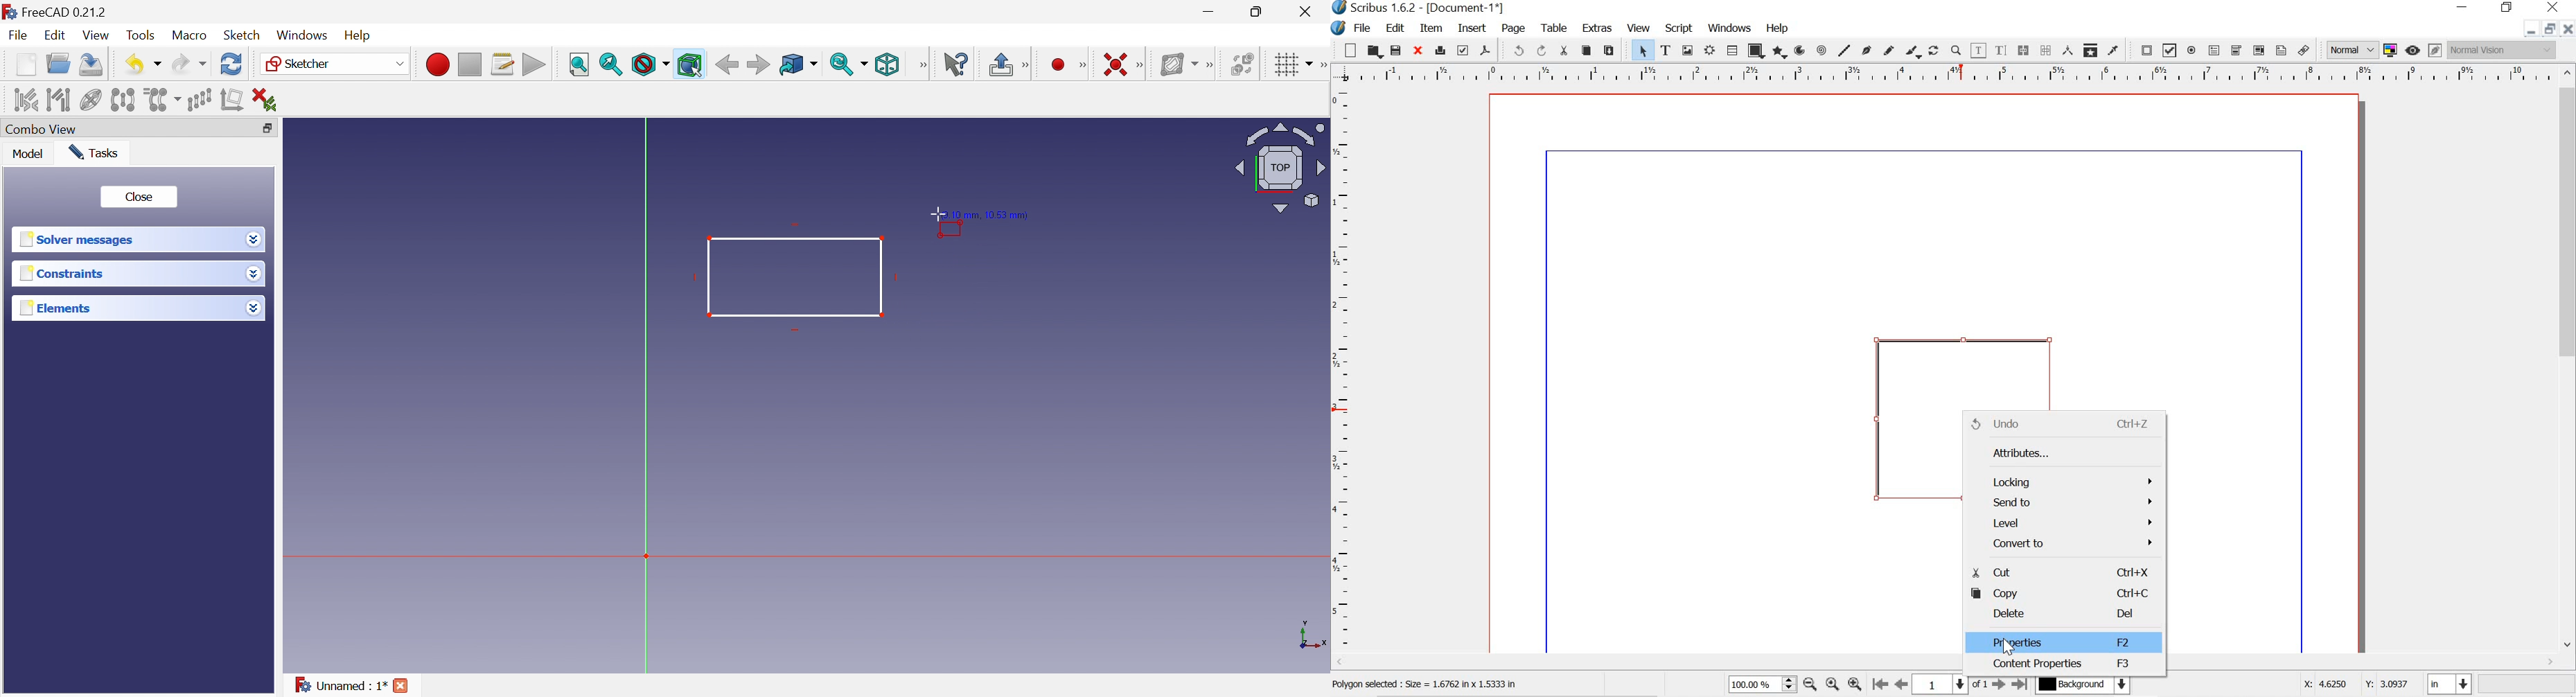 This screenshot has height=700, width=2576. Describe the element at coordinates (76, 238) in the screenshot. I see `Solver messages` at that location.